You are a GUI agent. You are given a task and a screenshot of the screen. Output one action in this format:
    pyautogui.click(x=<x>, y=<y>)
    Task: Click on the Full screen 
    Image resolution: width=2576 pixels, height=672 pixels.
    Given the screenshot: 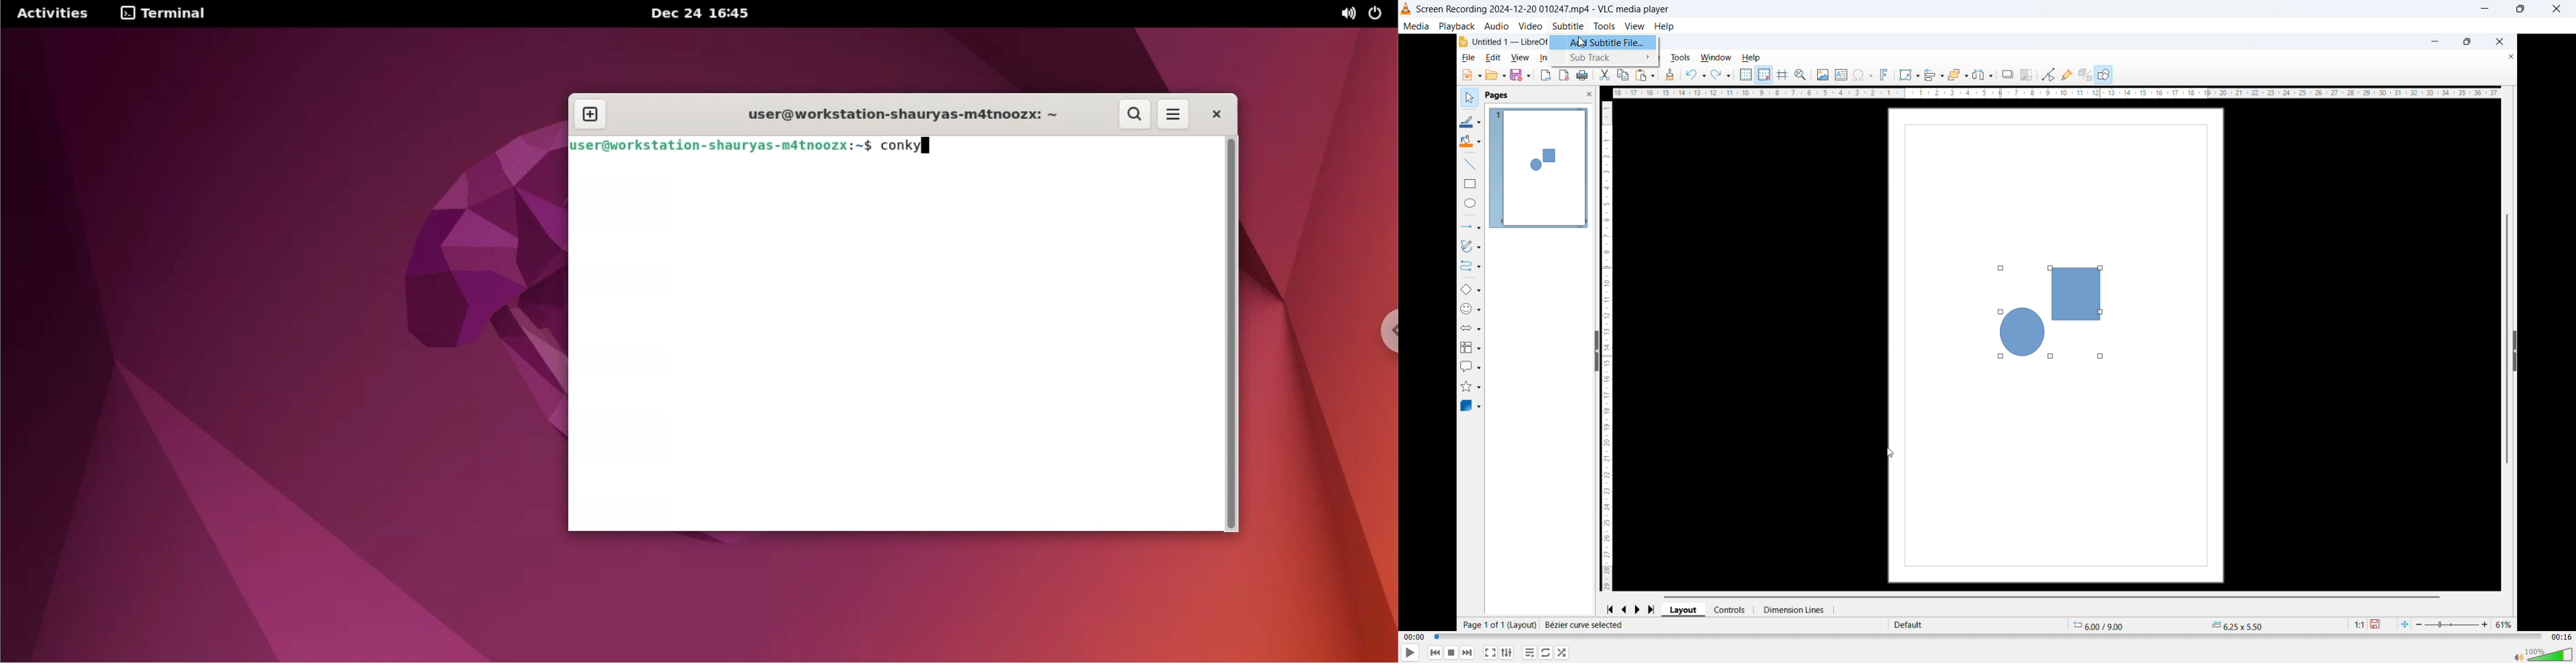 What is the action you would take?
    pyautogui.click(x=1490, y=652)
    